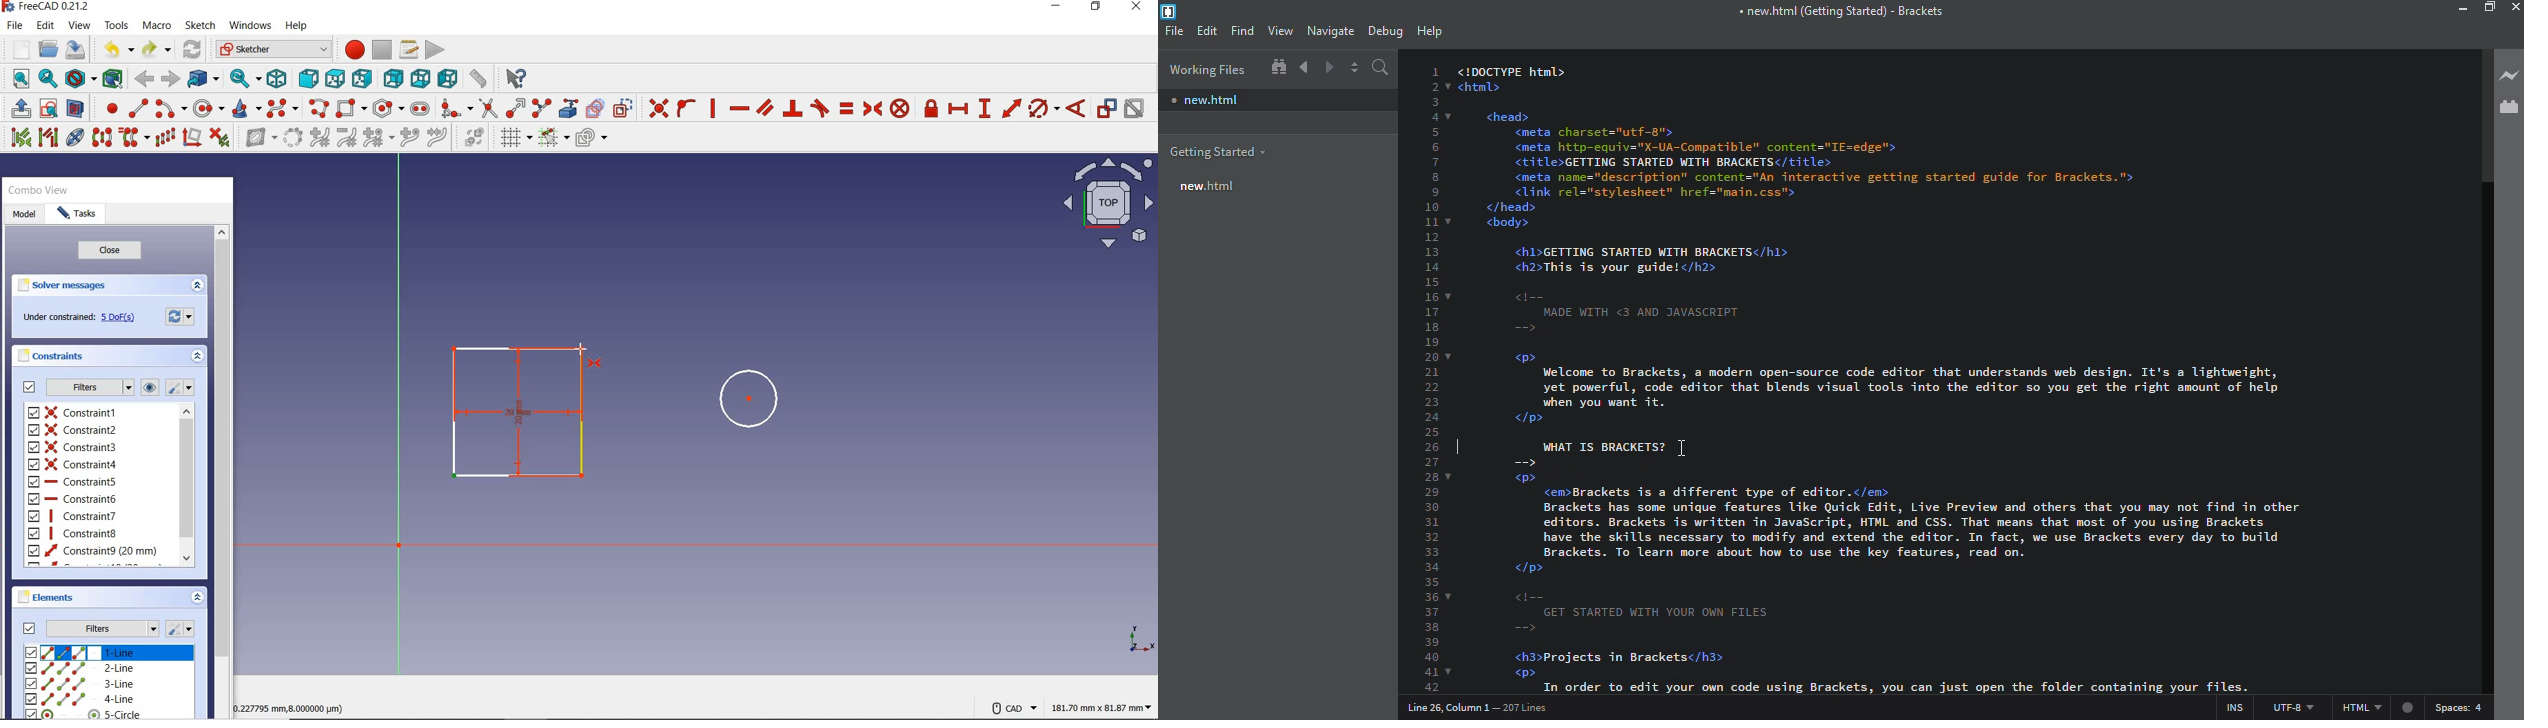 Image resolution: width=2548 pixels, height=728 pixels. I want to click on create fillet, so click(457, 108).